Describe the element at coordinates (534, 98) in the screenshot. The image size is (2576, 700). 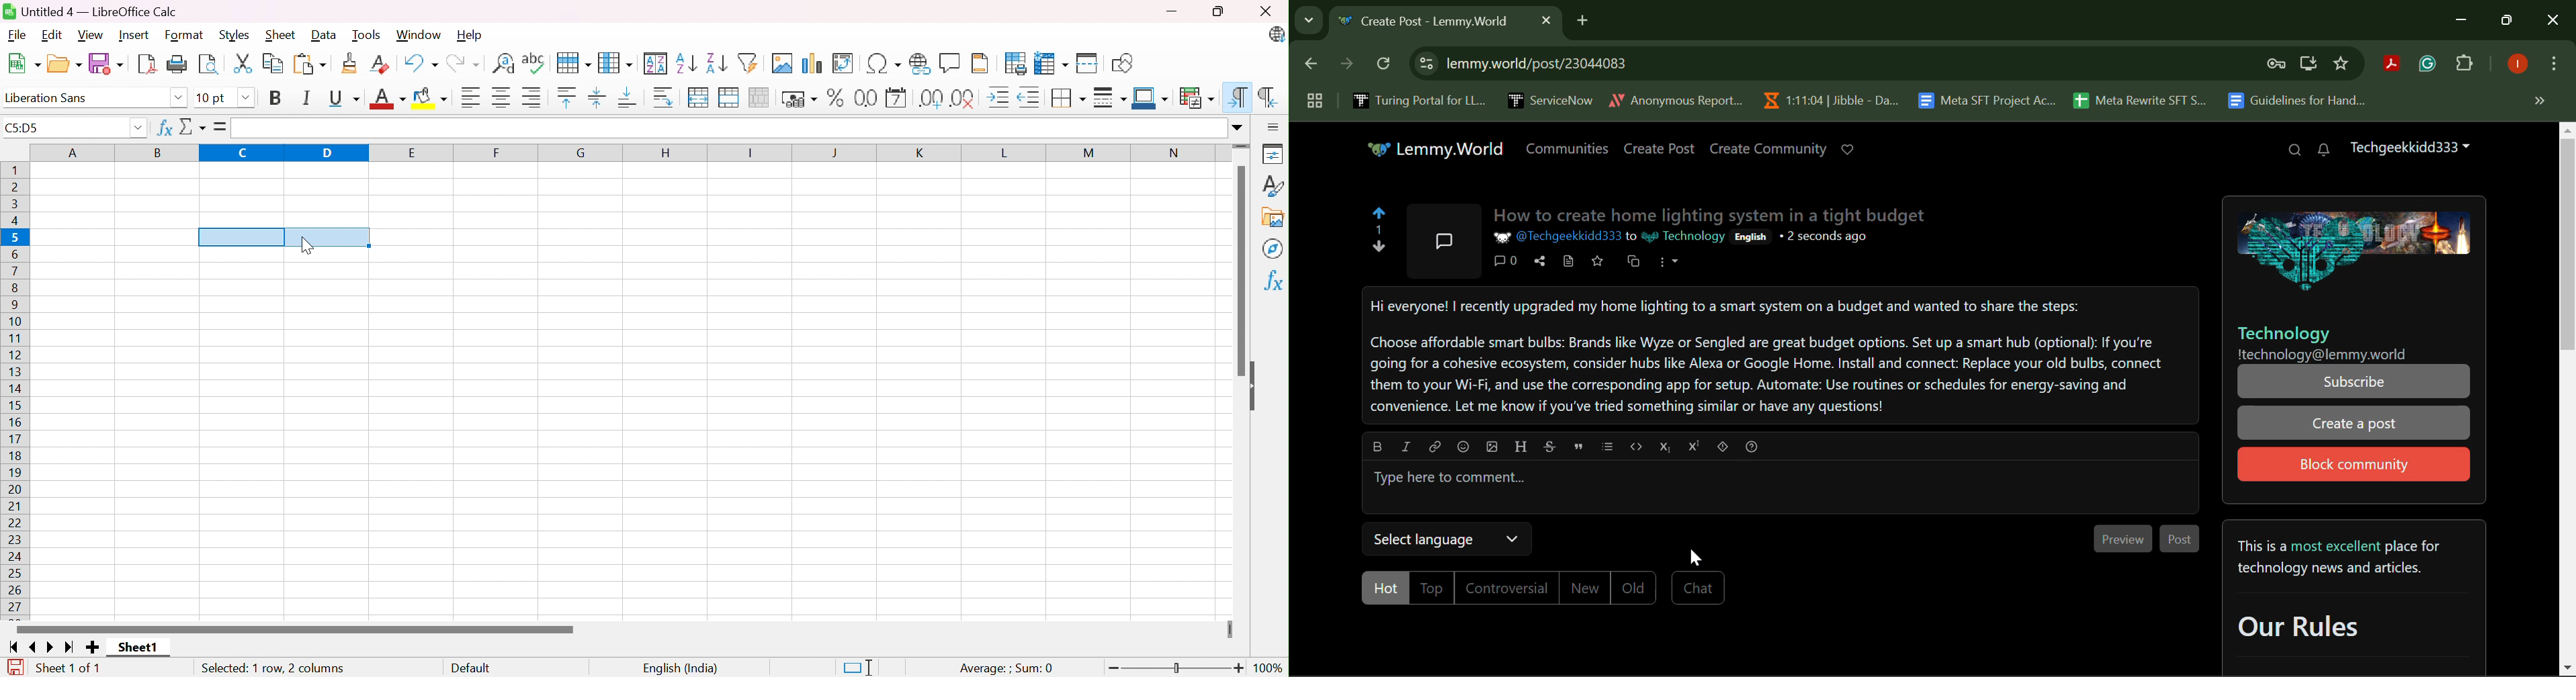
I see `Align Right` at that location.